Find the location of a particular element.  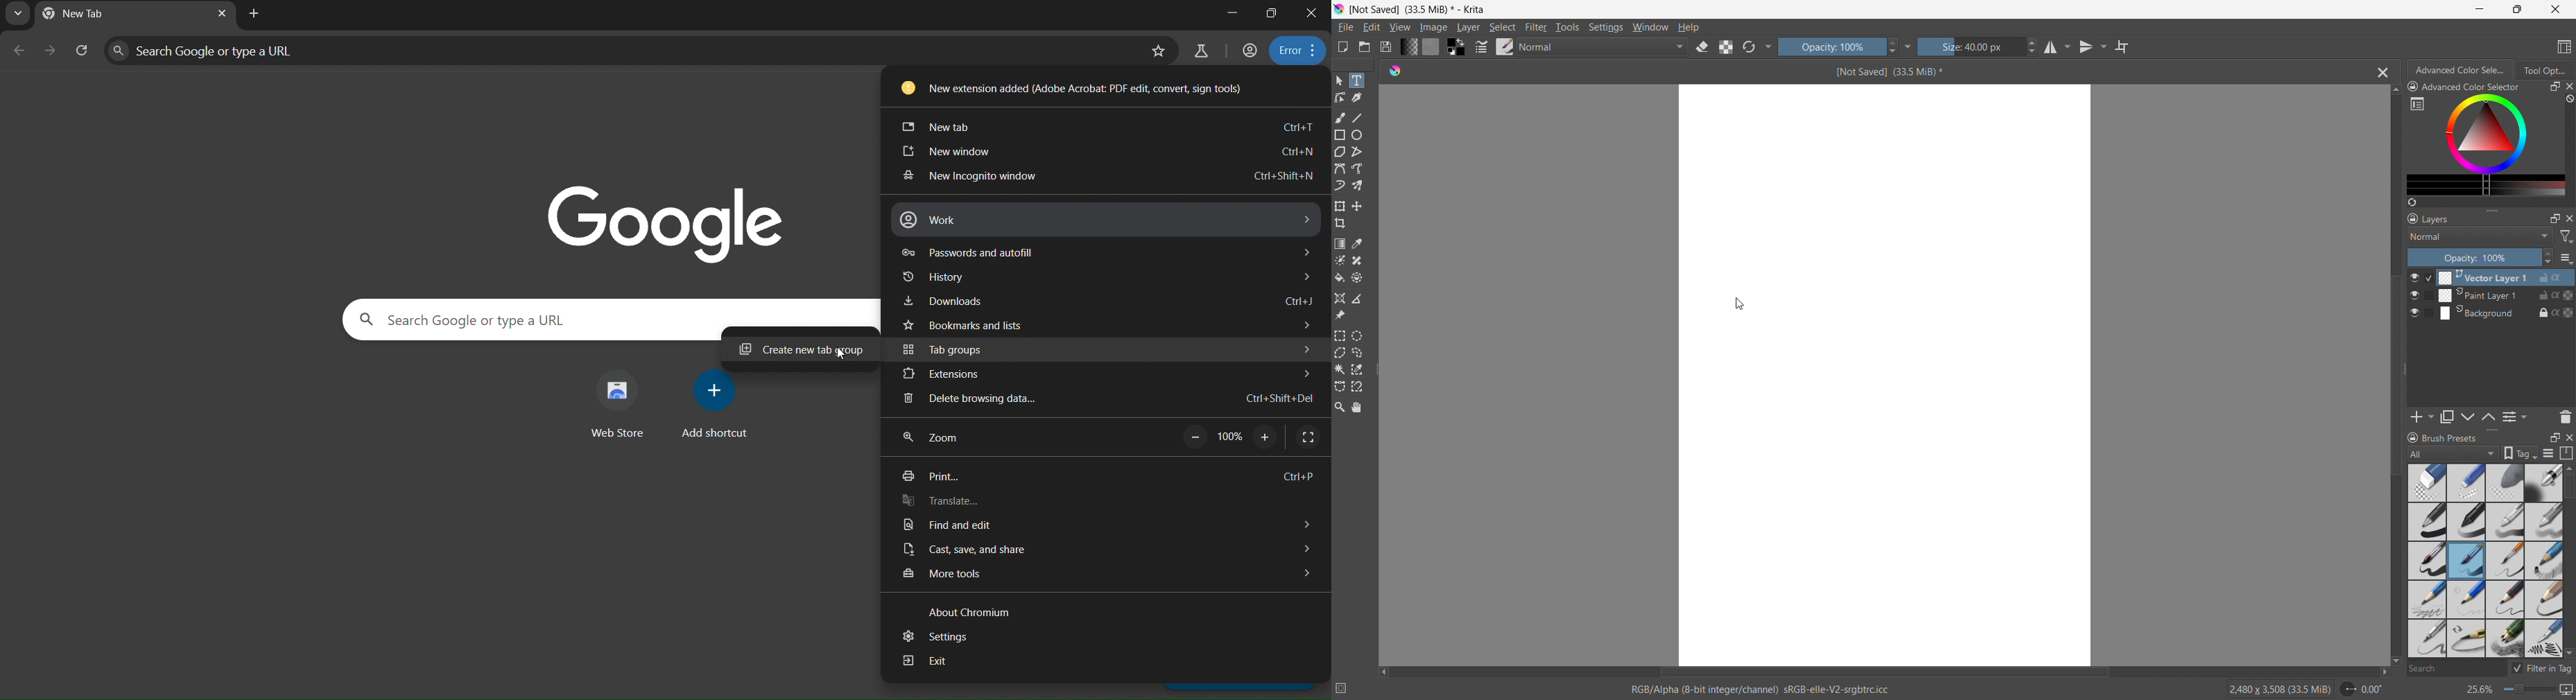

color wheels is located at coordinates (2486, 133).